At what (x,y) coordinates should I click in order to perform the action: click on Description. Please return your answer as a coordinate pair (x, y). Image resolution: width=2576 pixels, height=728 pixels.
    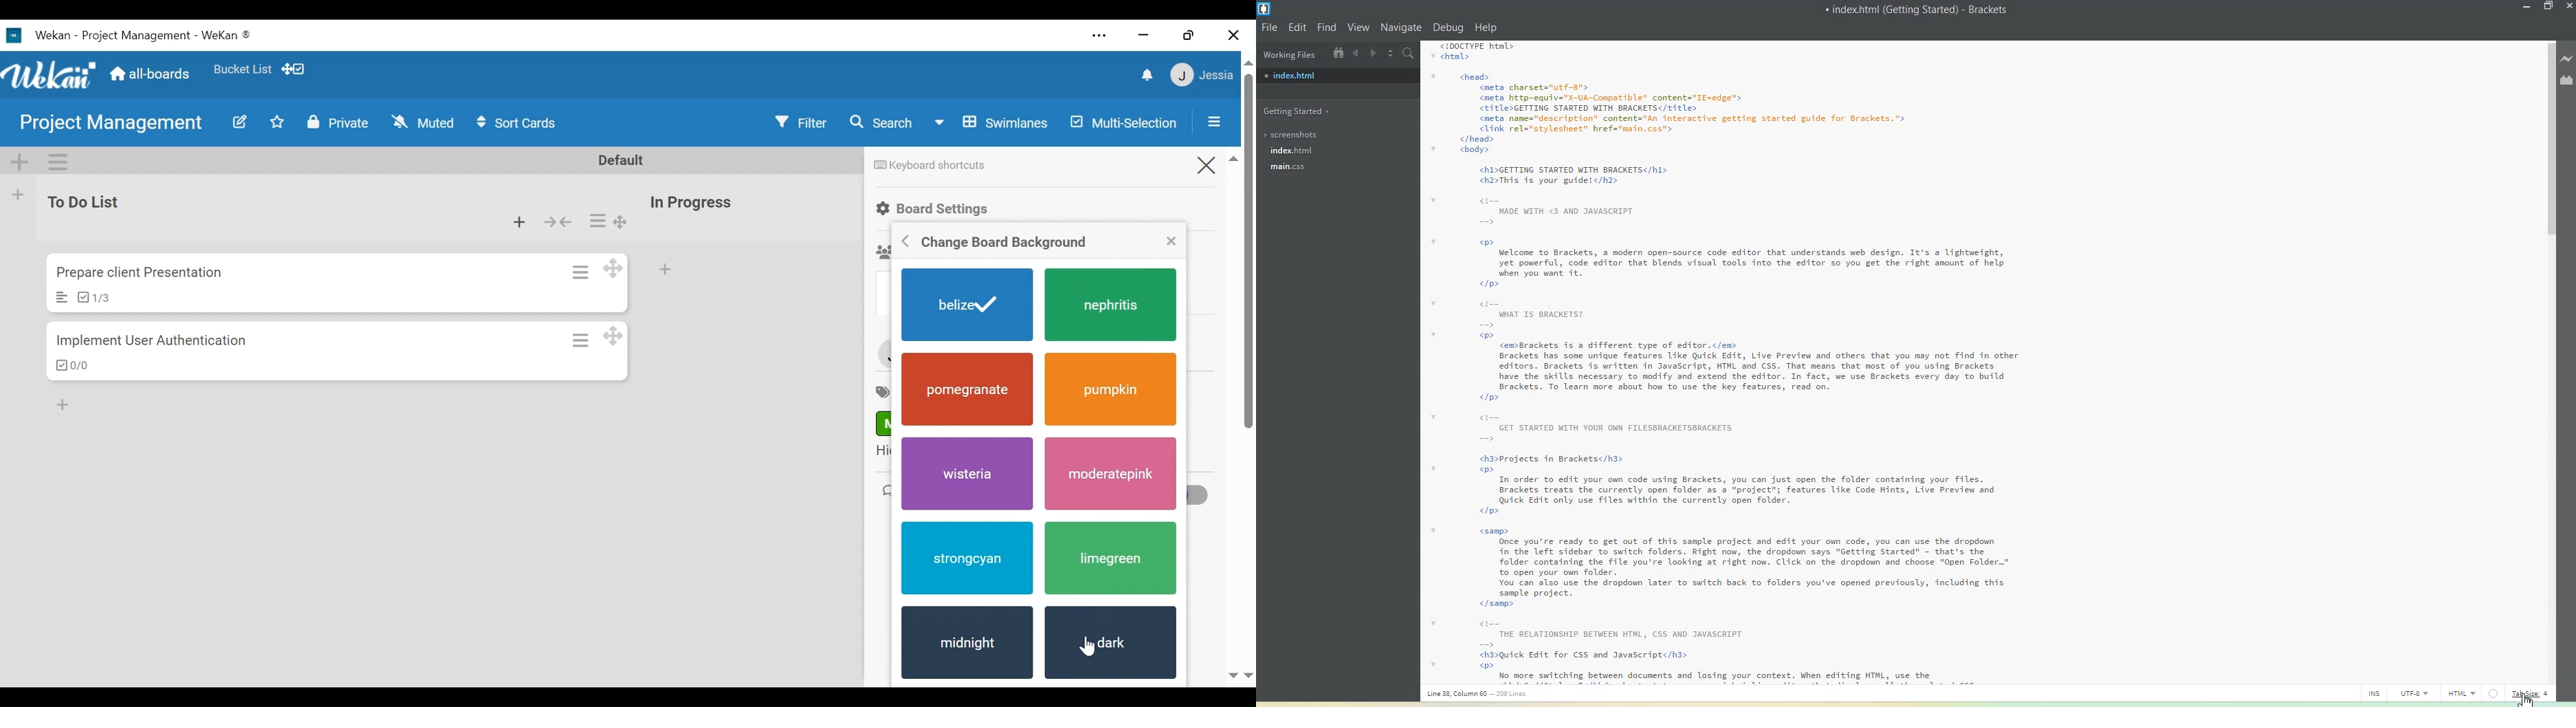
    Looking at the image, I should click on (61, 297).